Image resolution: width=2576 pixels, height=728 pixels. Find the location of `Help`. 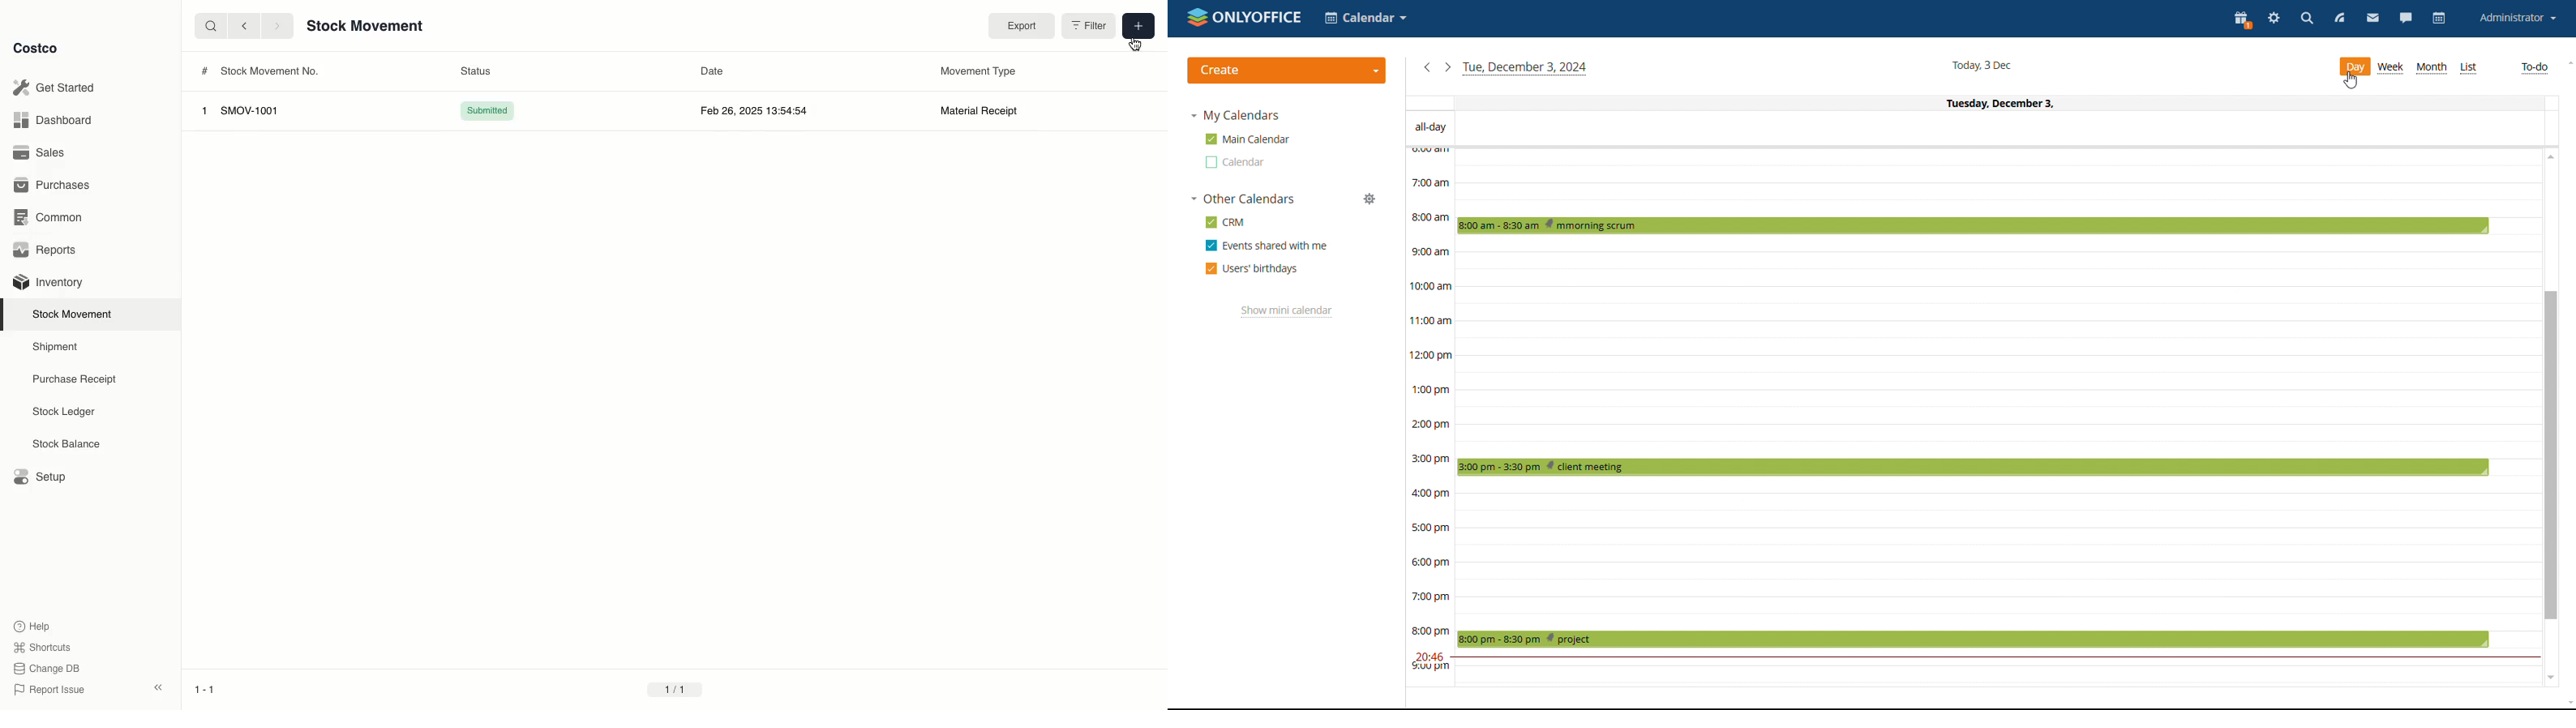

Help is located at coordinates (33, 624).